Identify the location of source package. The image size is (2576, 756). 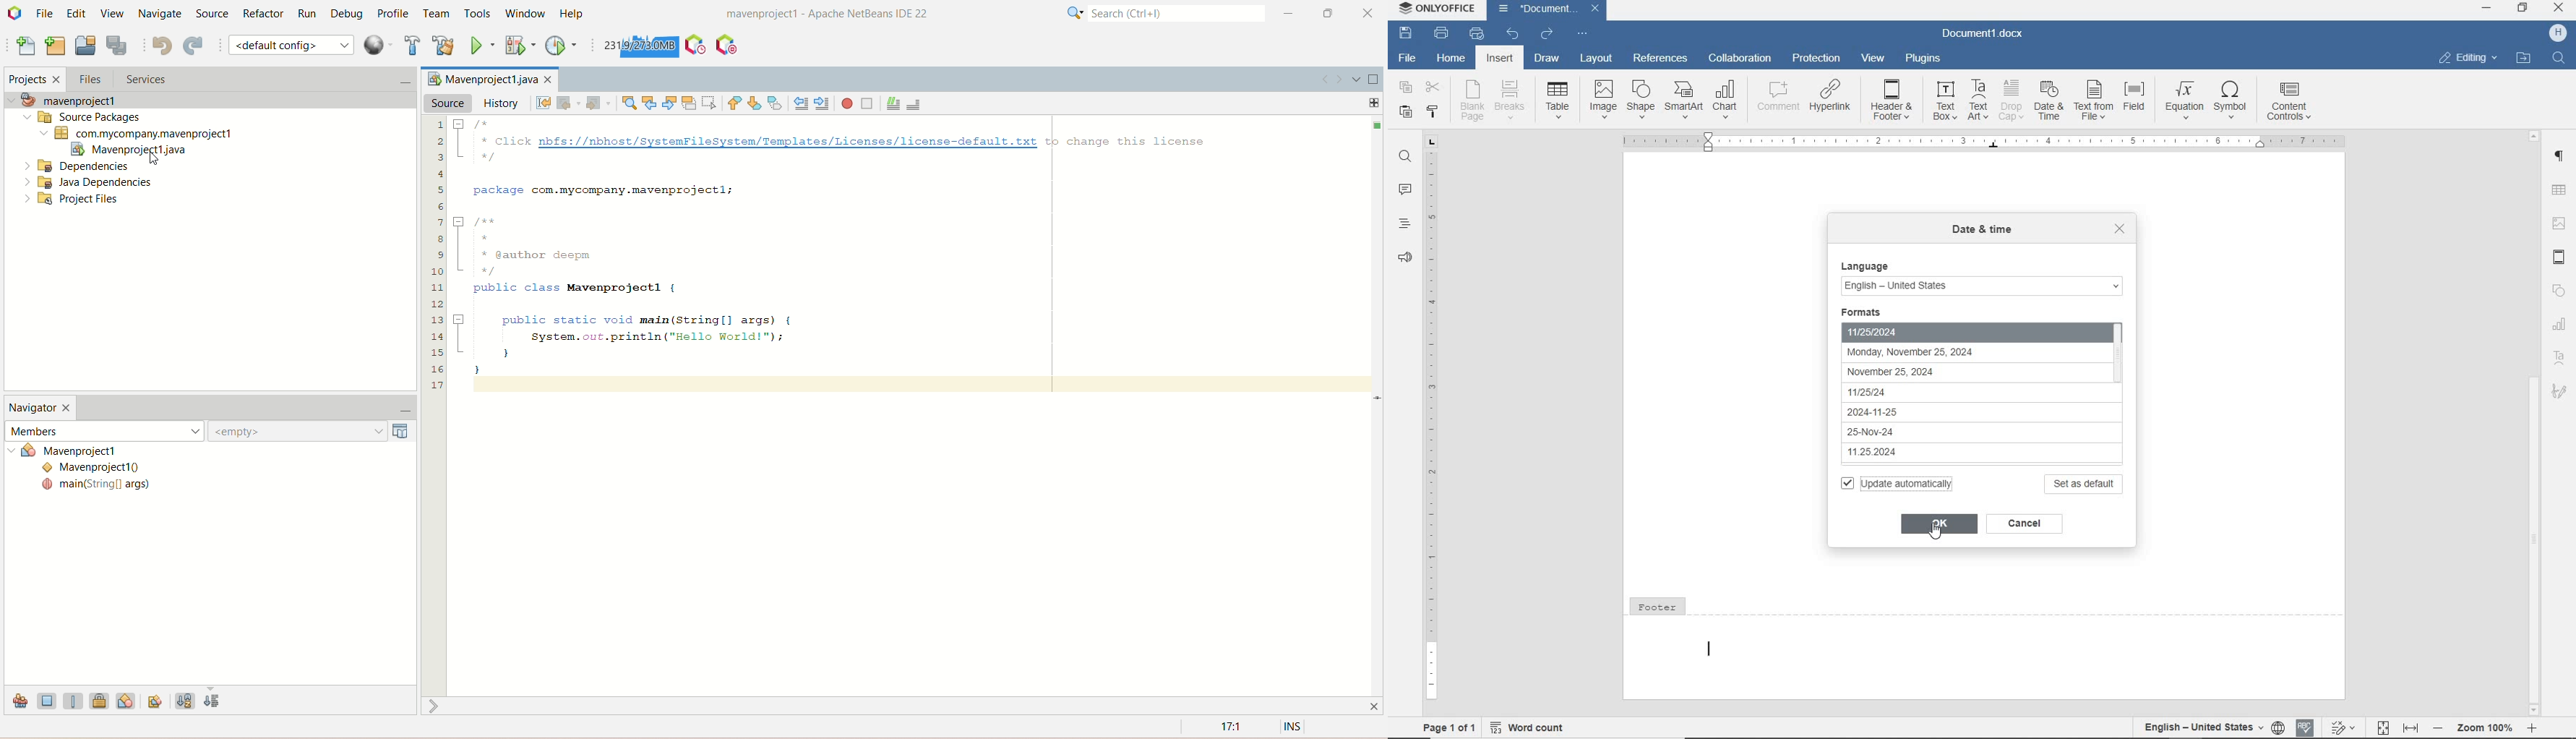
(79, 118).